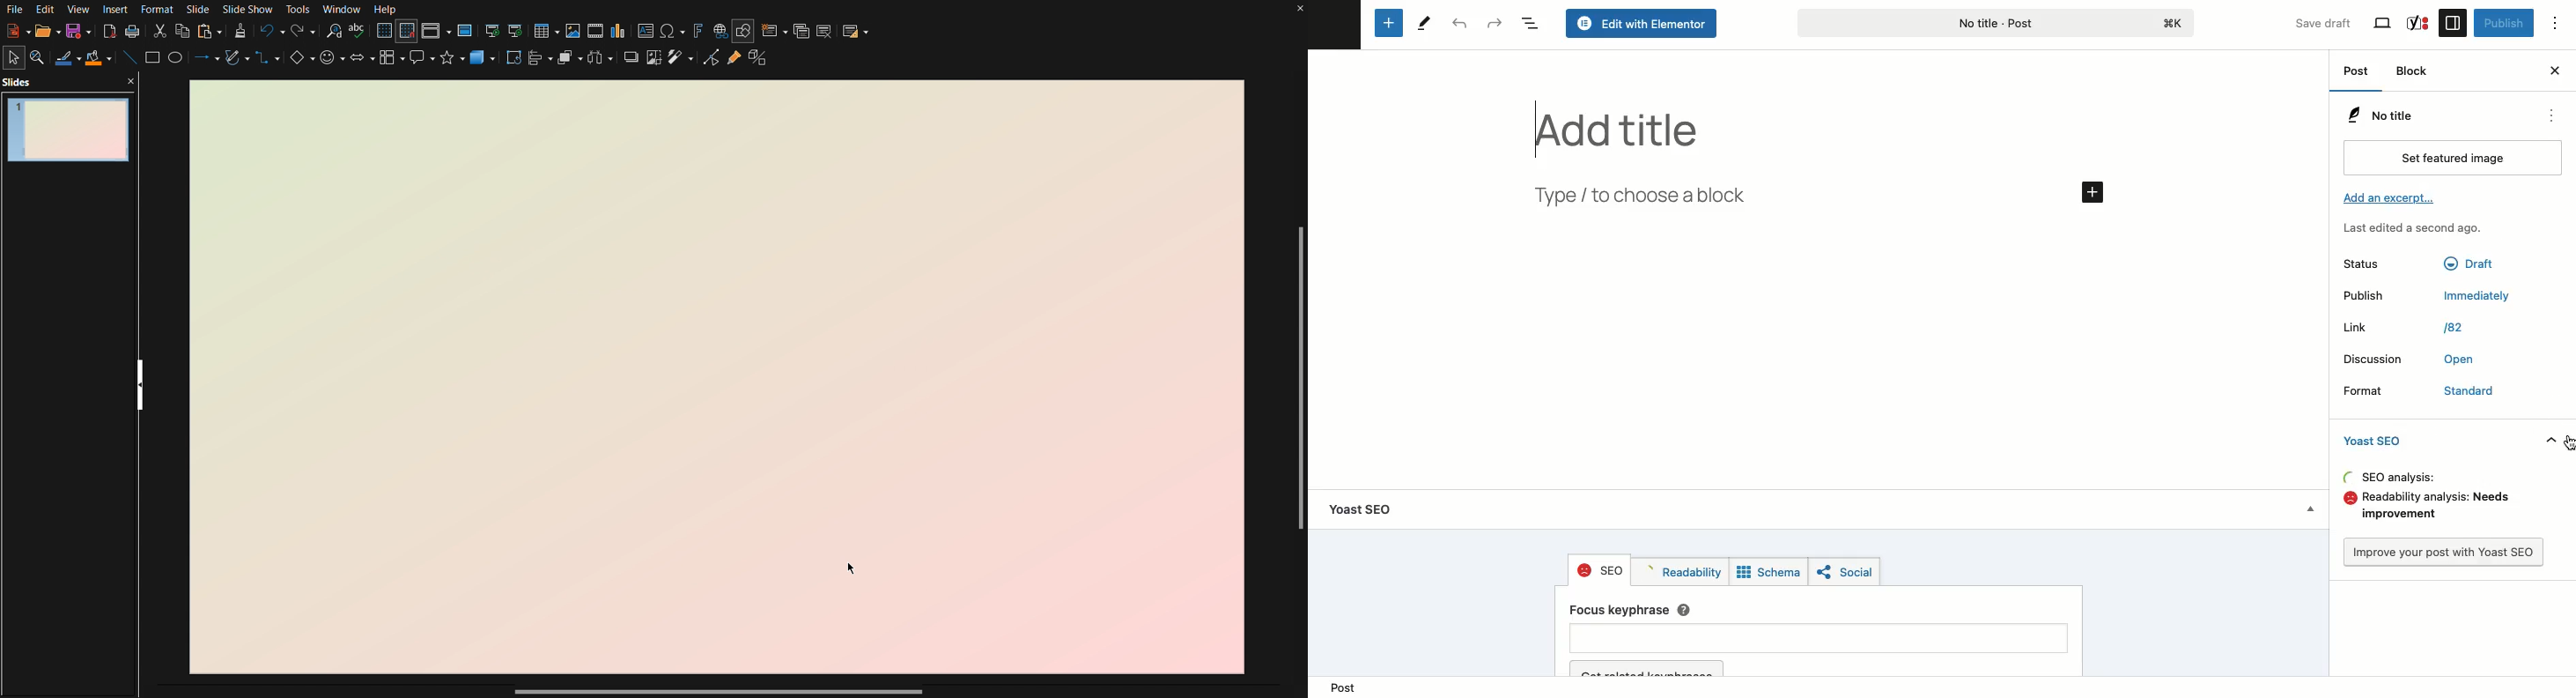  I want to click on Duplicate Slide, so click(801, 30).